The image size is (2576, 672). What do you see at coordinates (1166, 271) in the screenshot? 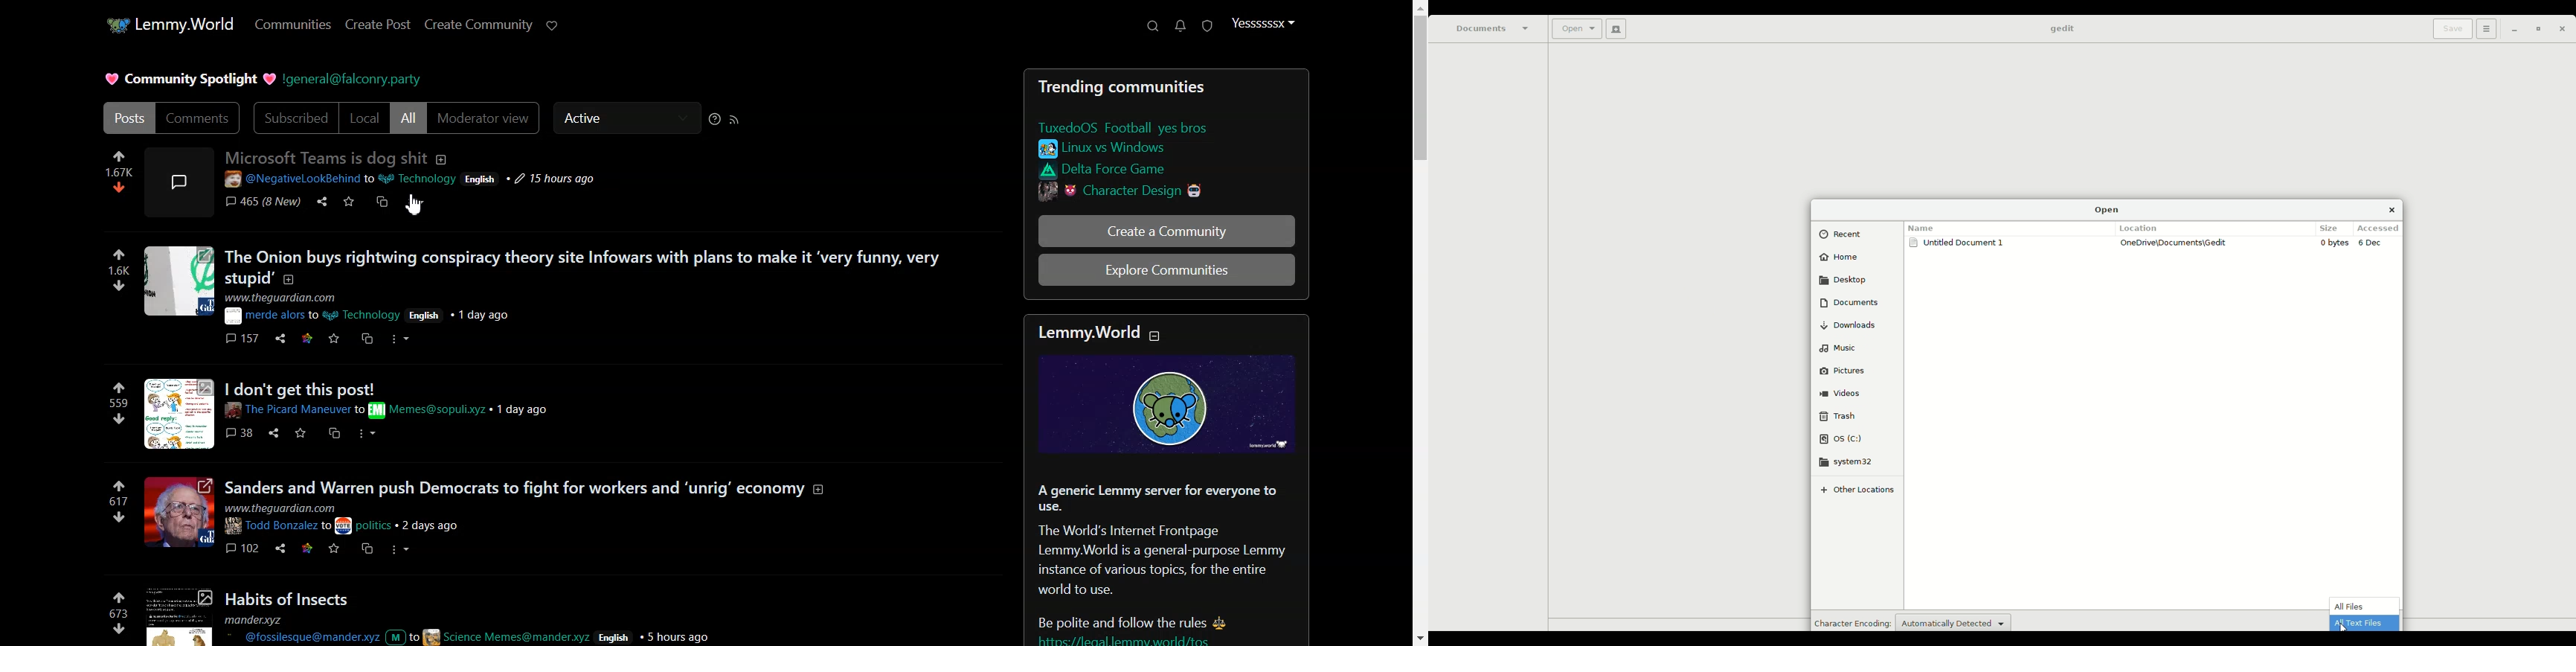
I see `Explore Communitites` at bounding box center [1166, 271].